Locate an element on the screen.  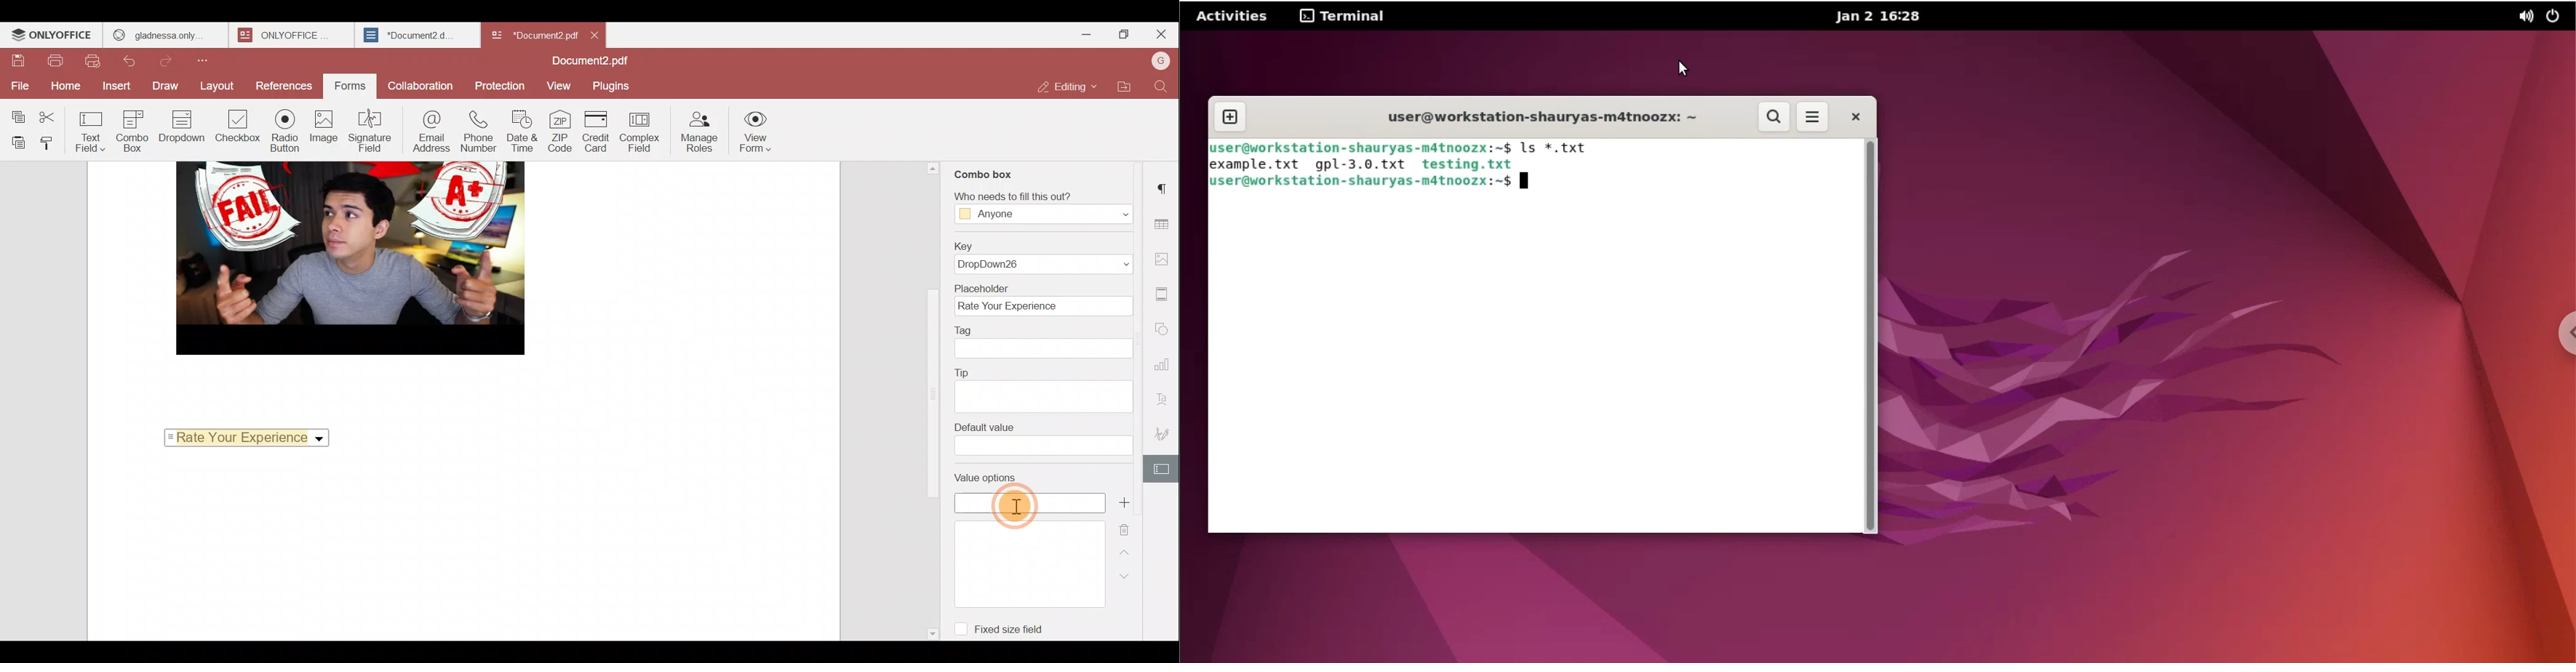
chrome options is located at coordinates (2559, 341).